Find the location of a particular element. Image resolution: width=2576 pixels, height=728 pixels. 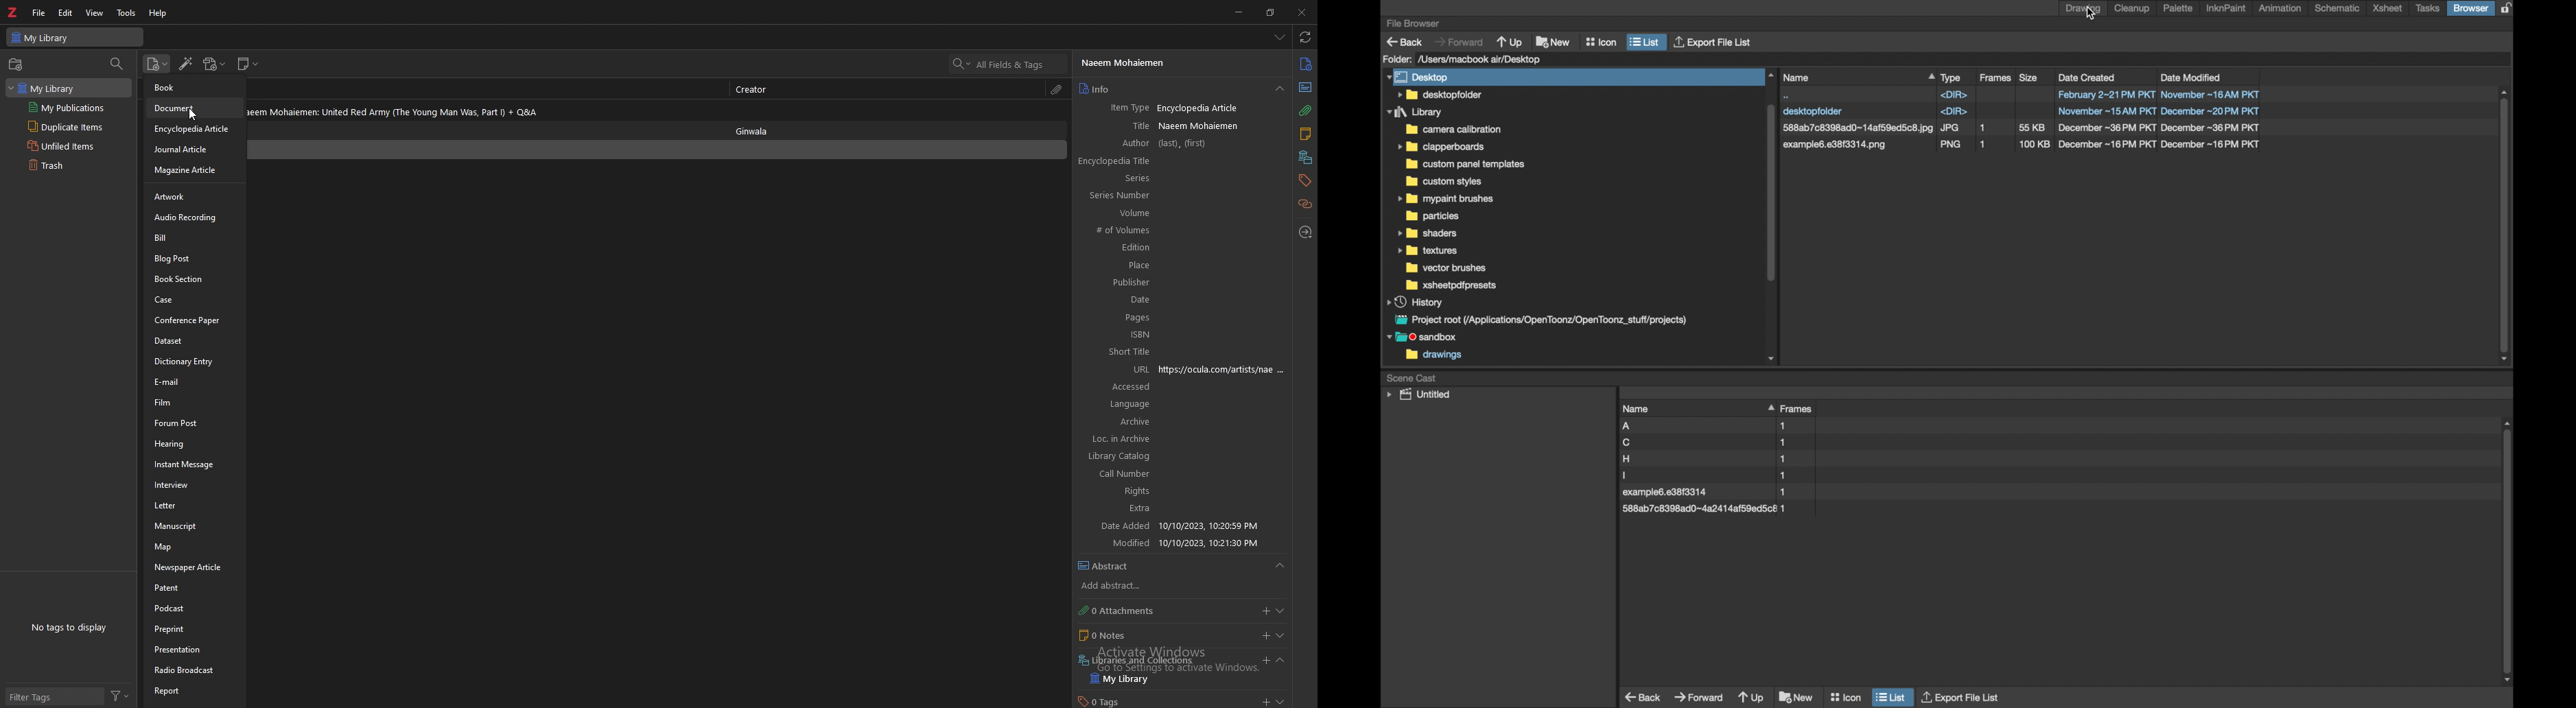

url input is located at coordinates (1226, 368).